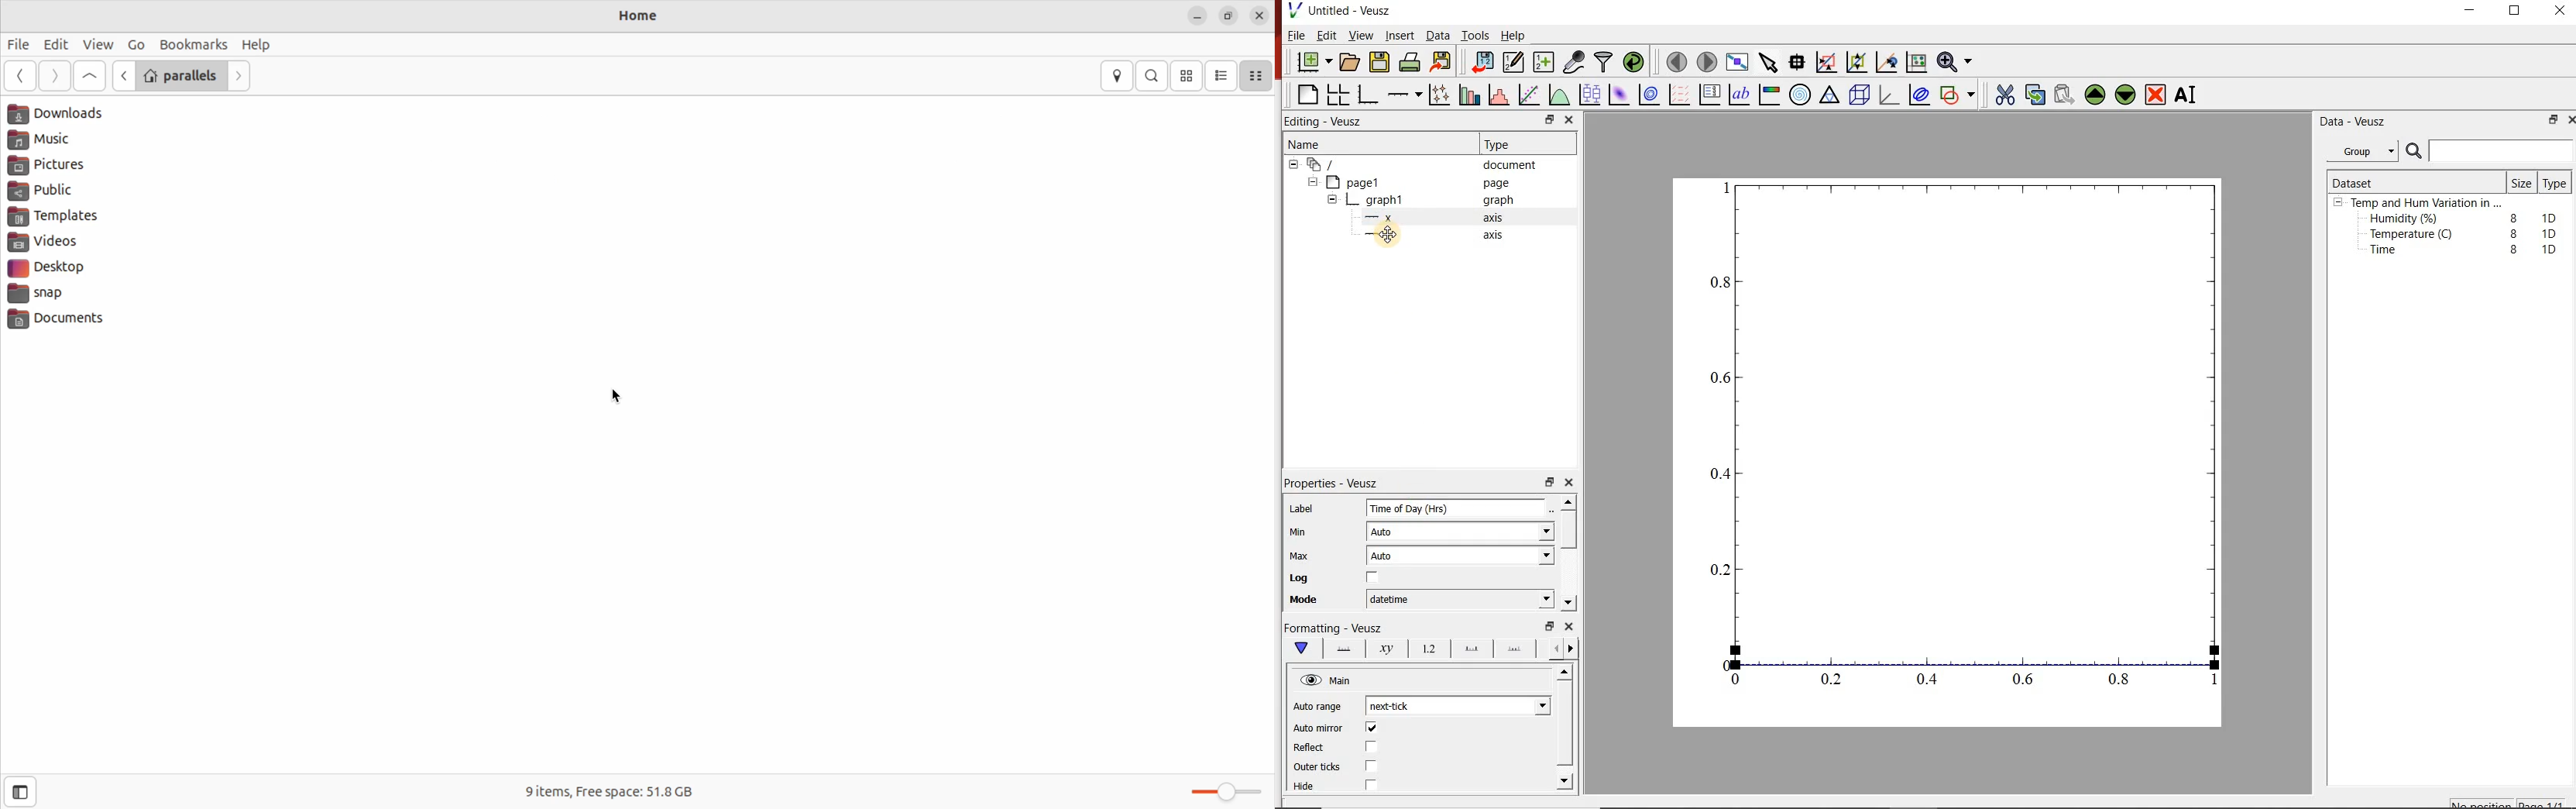 The width and height of the screenshot is (2576, 812). What do you see at coordinates (1401, 705) in the screenshot?
I see `next-tick` at bounding box center [1401, 705].